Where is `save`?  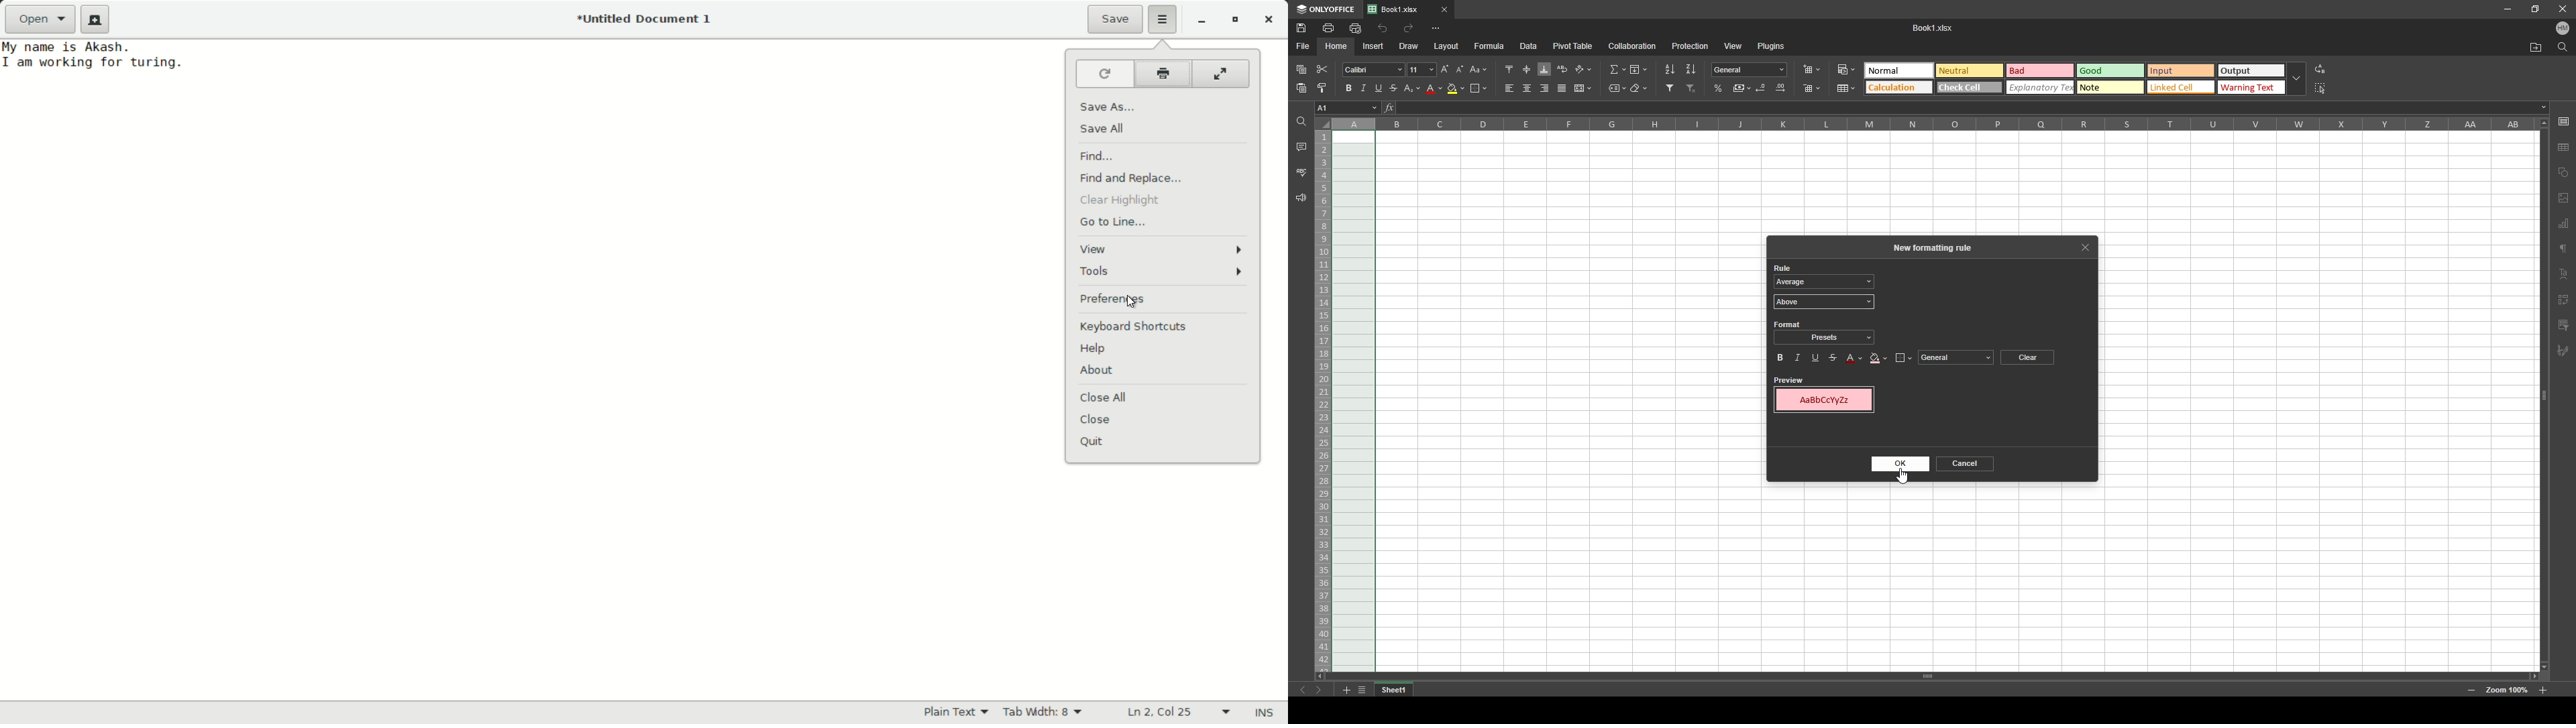 save is located at coordinates (1302, 27).